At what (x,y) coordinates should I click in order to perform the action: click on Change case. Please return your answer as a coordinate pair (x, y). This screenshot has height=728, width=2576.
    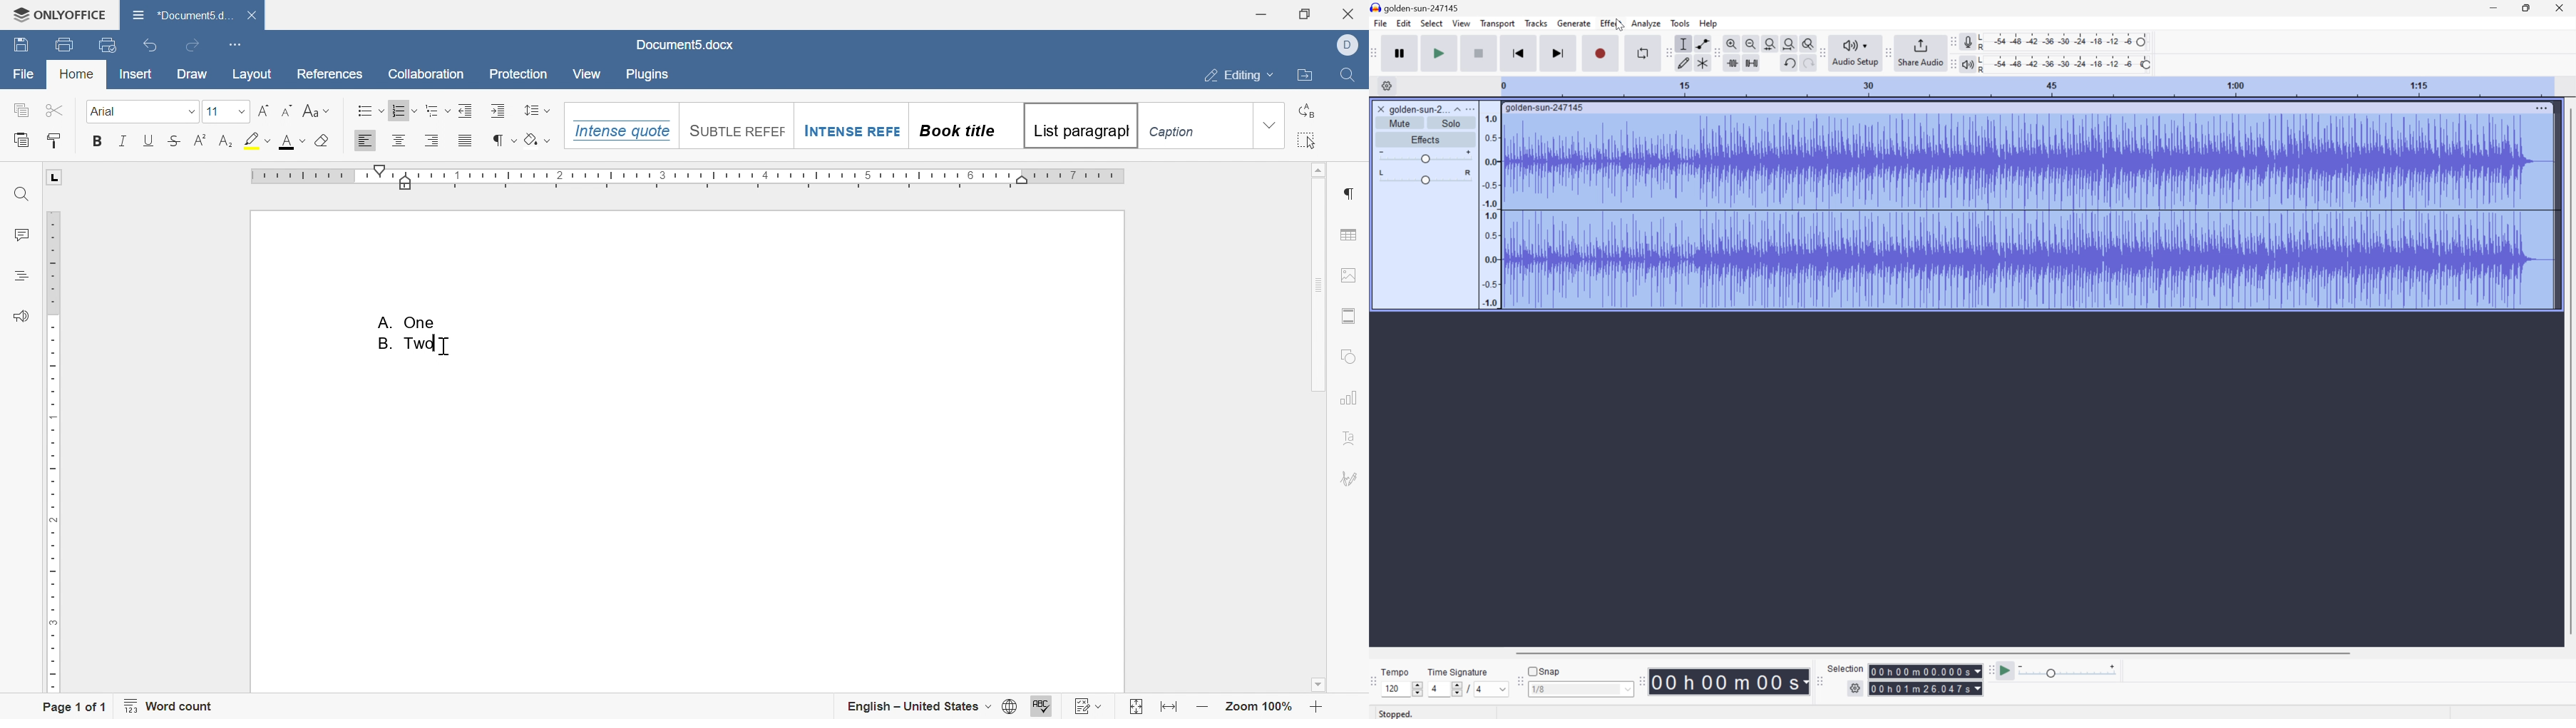
    Looking at the image, I should click on (317, 111).